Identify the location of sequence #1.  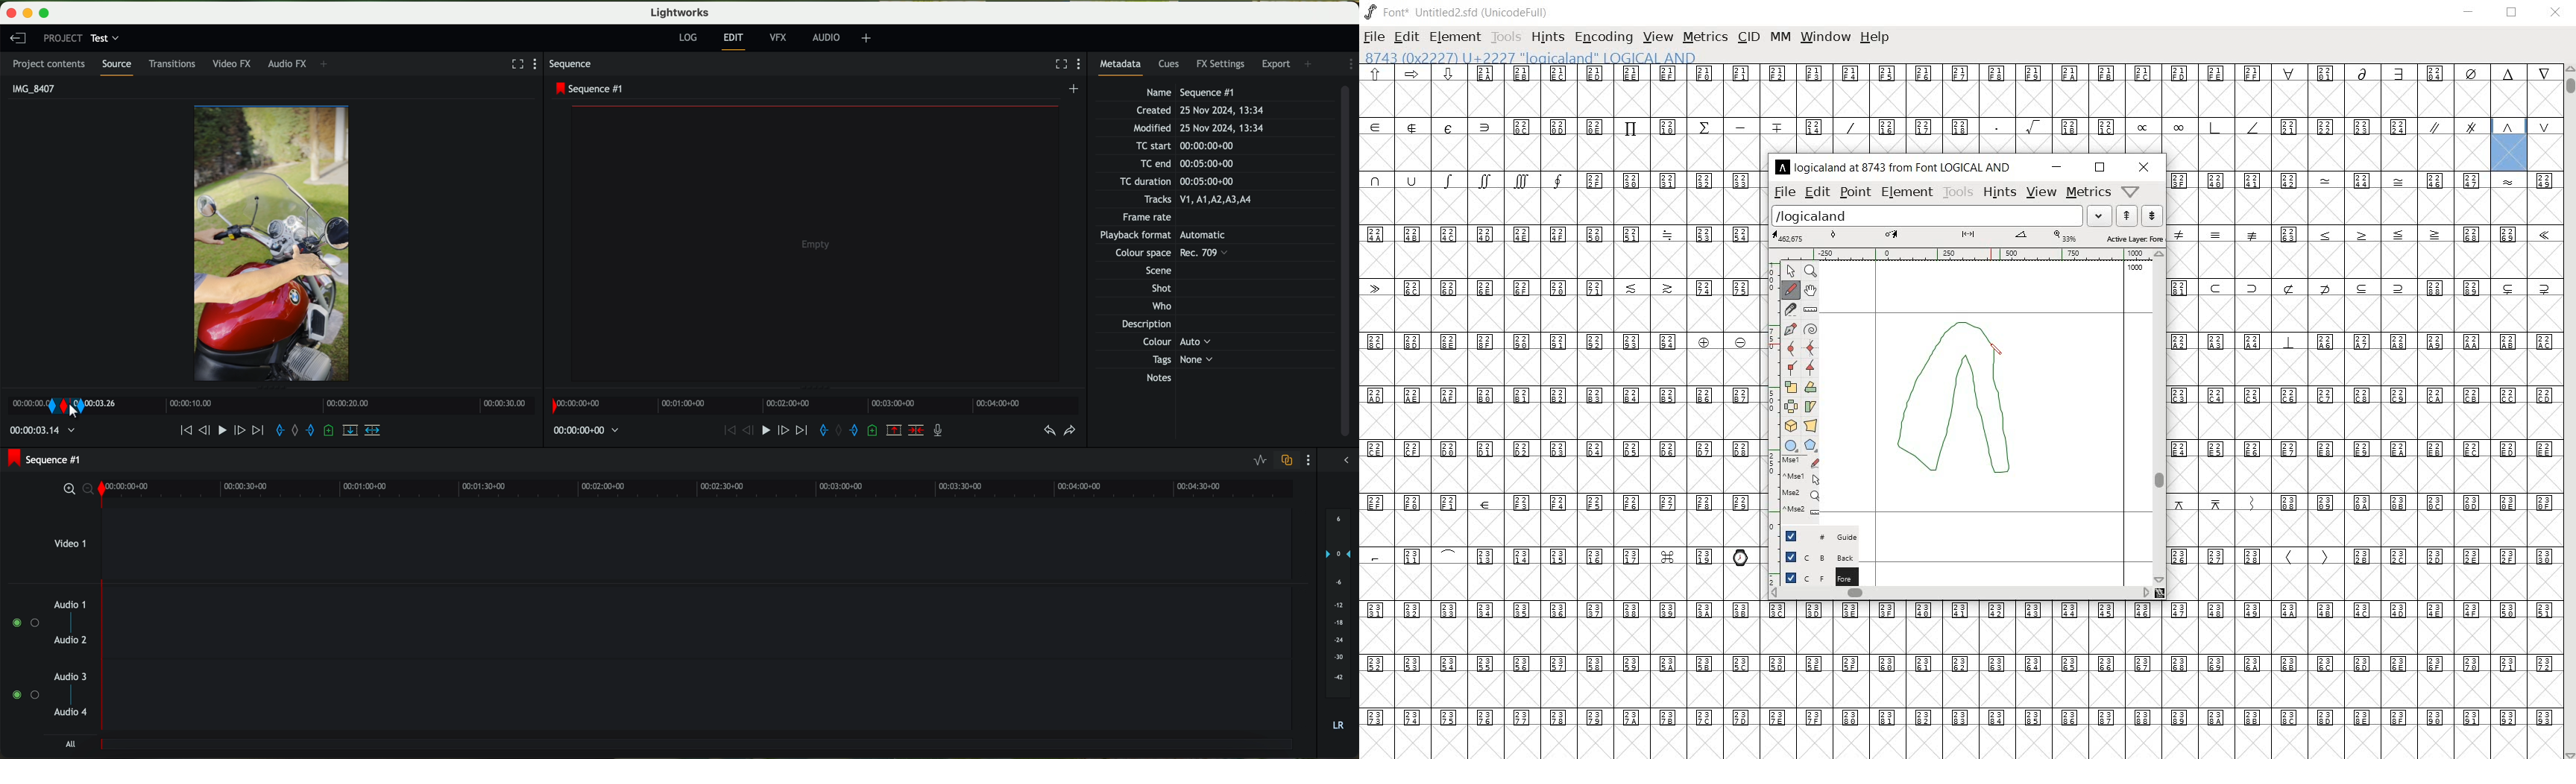
(46, 459).